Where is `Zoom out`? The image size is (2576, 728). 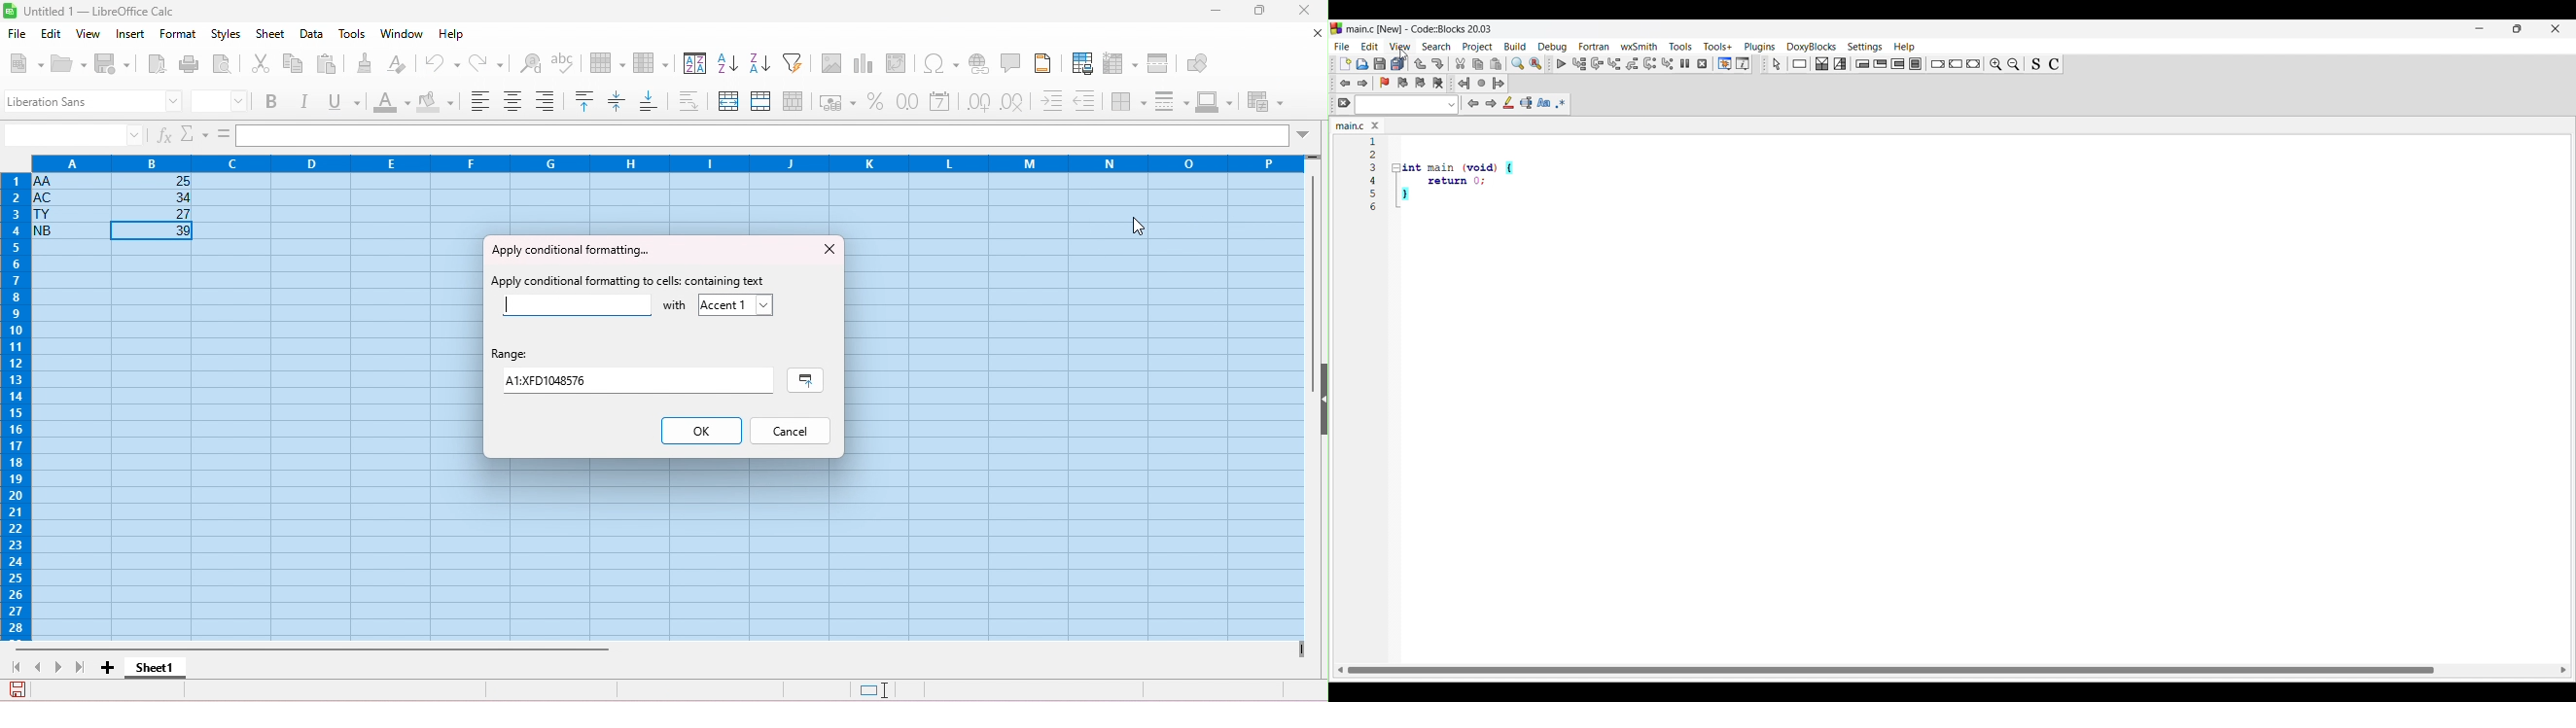 Zoom out is located at coordinates (2014, 64).